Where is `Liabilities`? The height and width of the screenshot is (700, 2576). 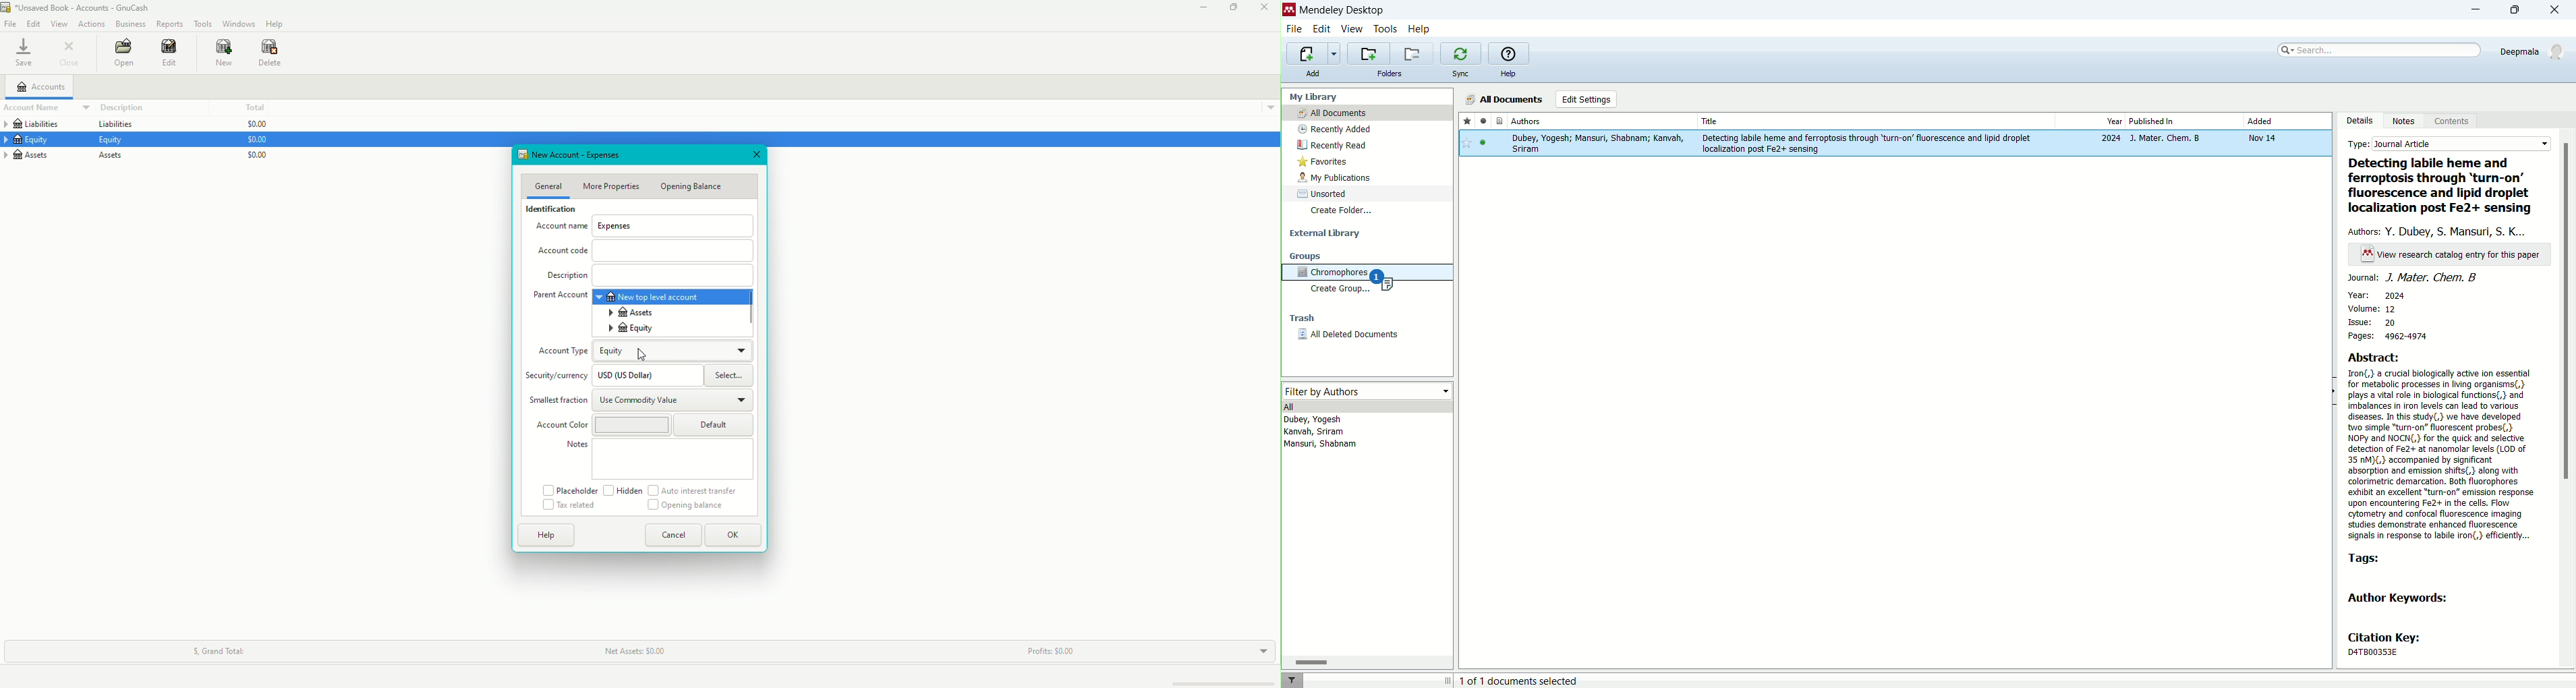 Liabilities is located at coordinates (39, 124).